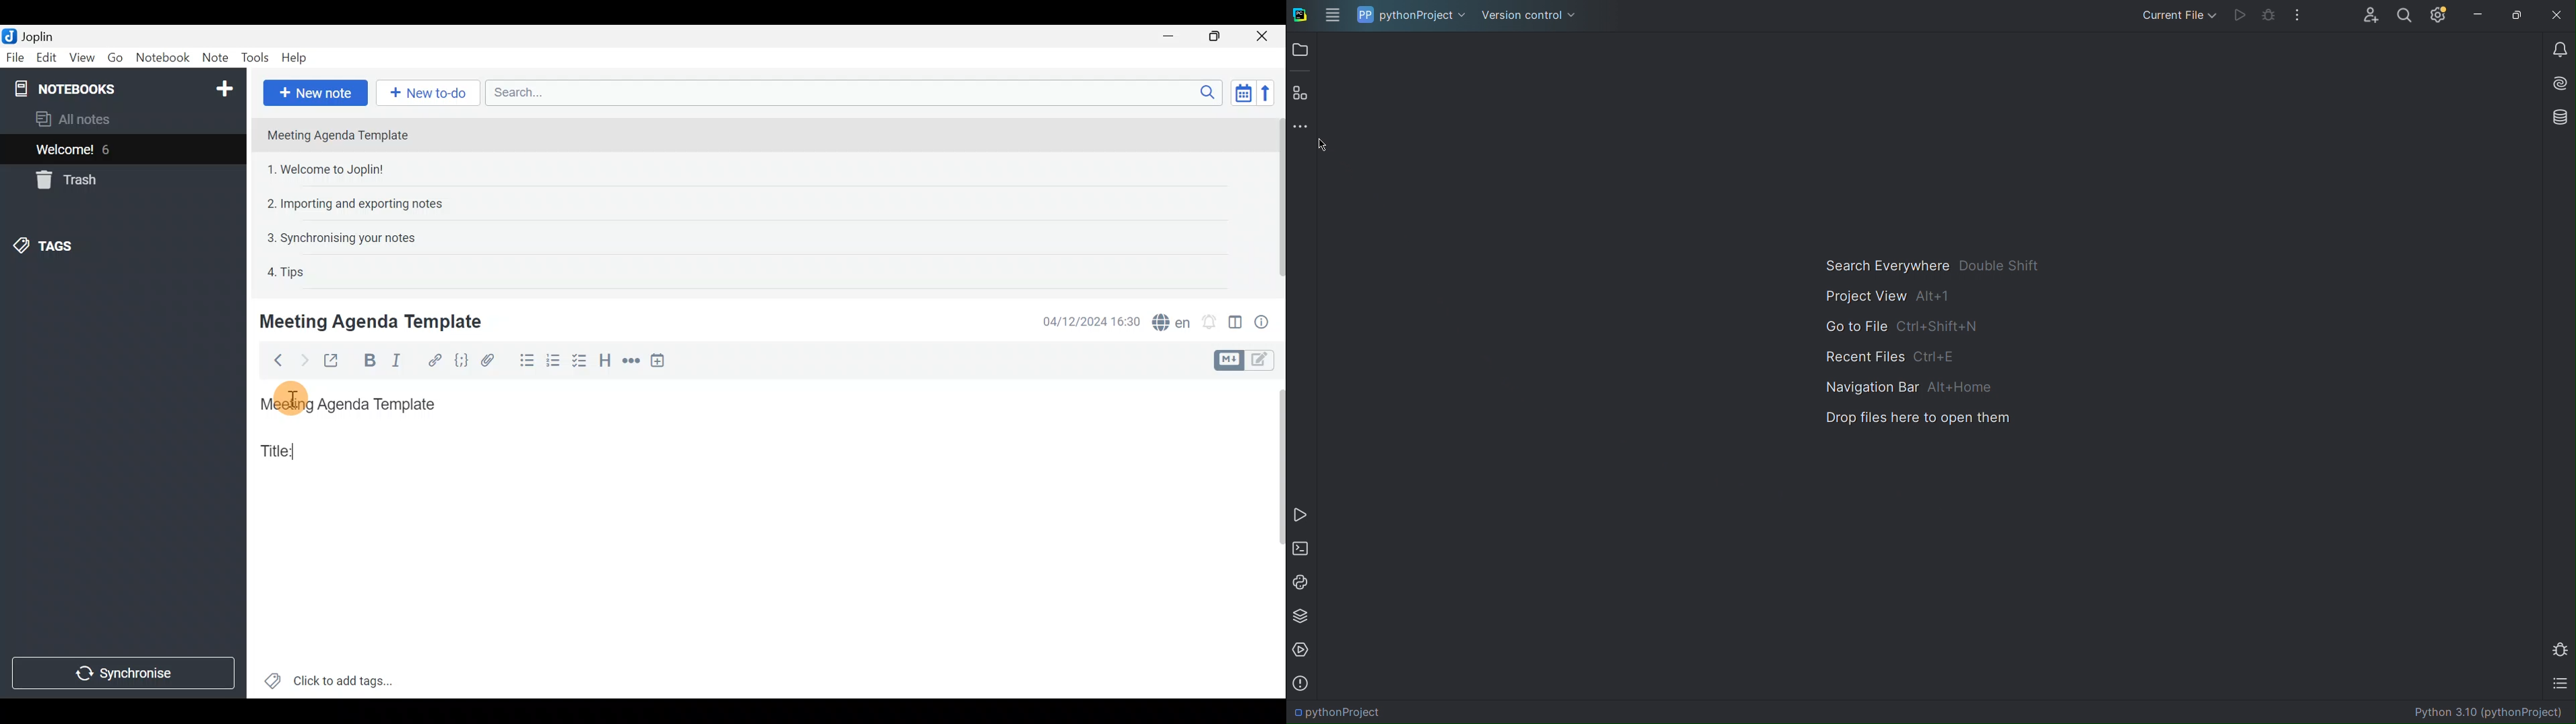 This screenshot has width=2576, height=728. Describe the element at coordinates (66, 151) in the screenshot. I see `Welcome!` at that location.